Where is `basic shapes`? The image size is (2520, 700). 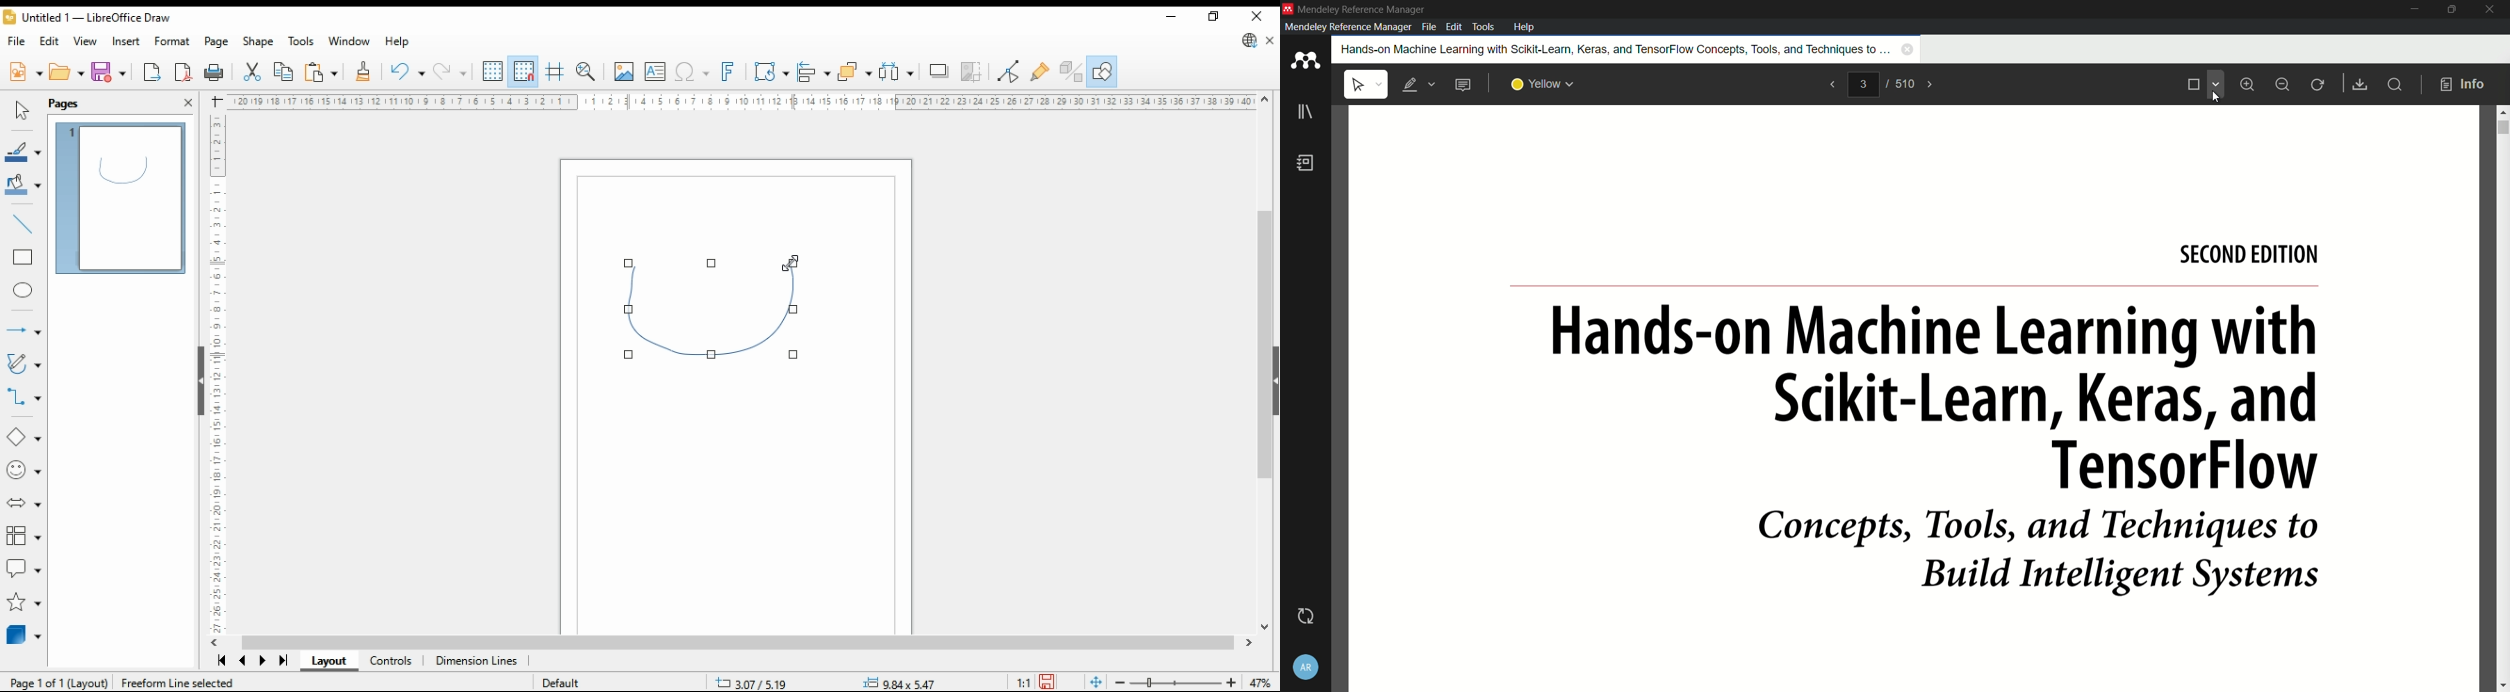
basic shapes is located at coordinates (22, 437).